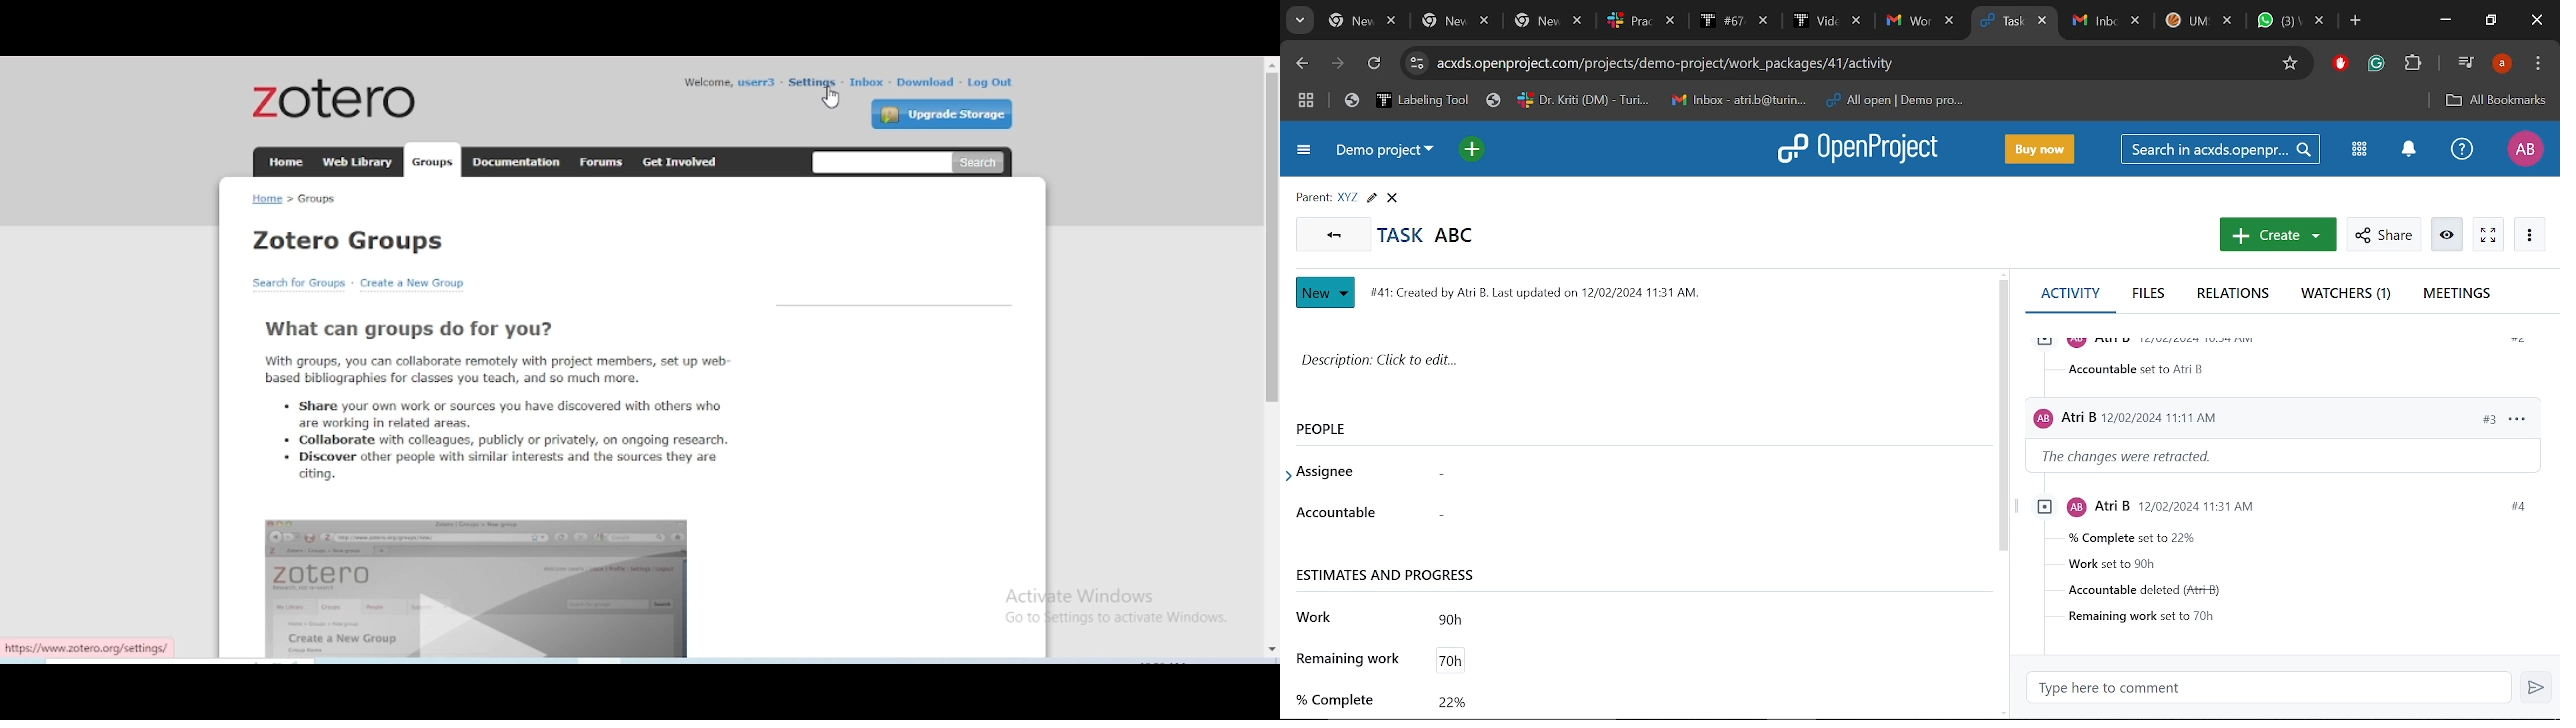 Image resolution: width=2576 pixels, height=728 pixels. What do you see at coordinates (1309, 196) in the screenshot?
I see `parent` at bounding box center [1309, 196].